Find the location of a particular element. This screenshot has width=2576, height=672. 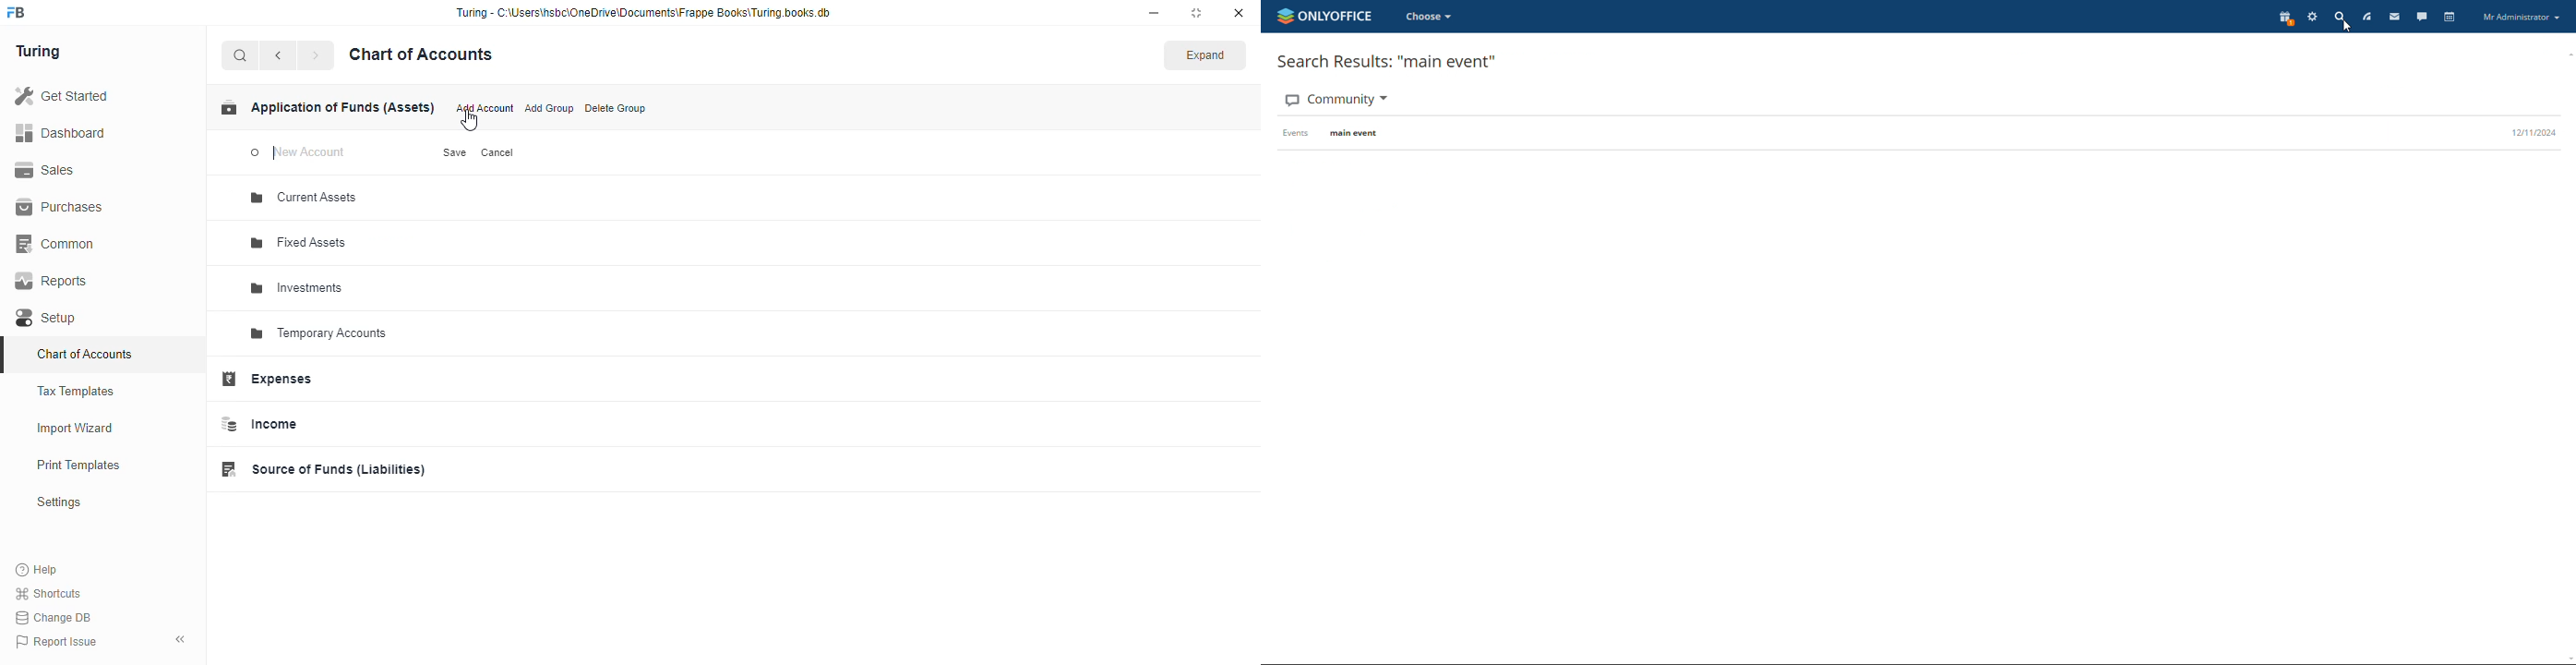

settings is located at coordinates (2313, 19).